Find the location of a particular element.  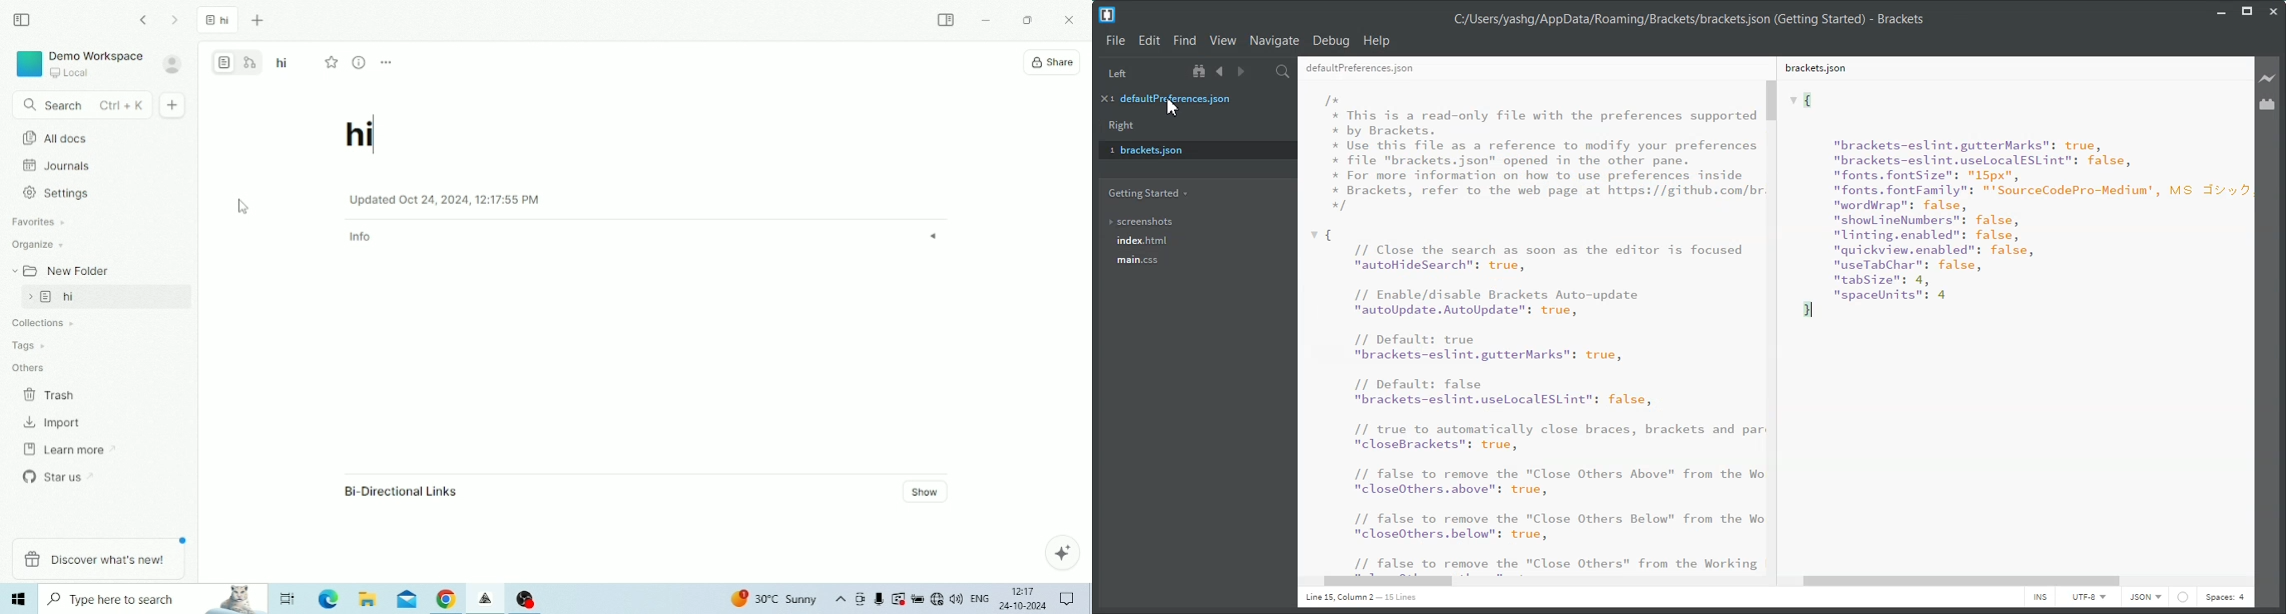

Vertical scroll bar is located at coordinates (2249, 314).